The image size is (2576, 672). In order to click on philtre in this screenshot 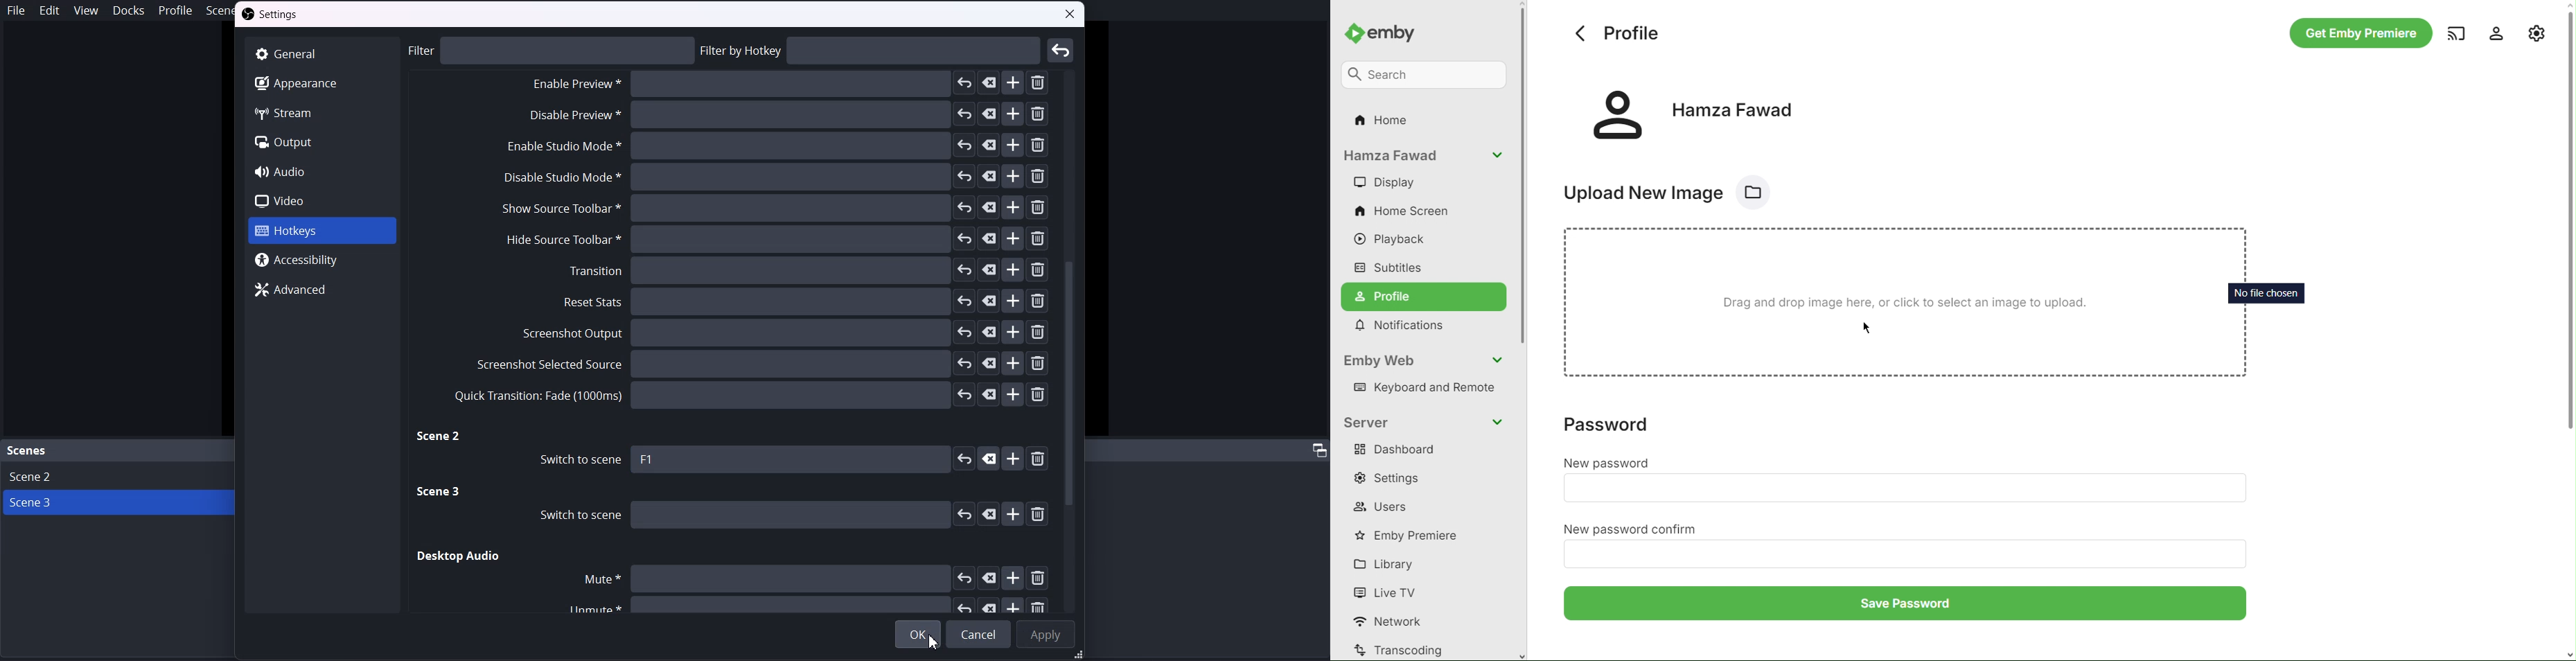, I will do `click(552, 50)`.